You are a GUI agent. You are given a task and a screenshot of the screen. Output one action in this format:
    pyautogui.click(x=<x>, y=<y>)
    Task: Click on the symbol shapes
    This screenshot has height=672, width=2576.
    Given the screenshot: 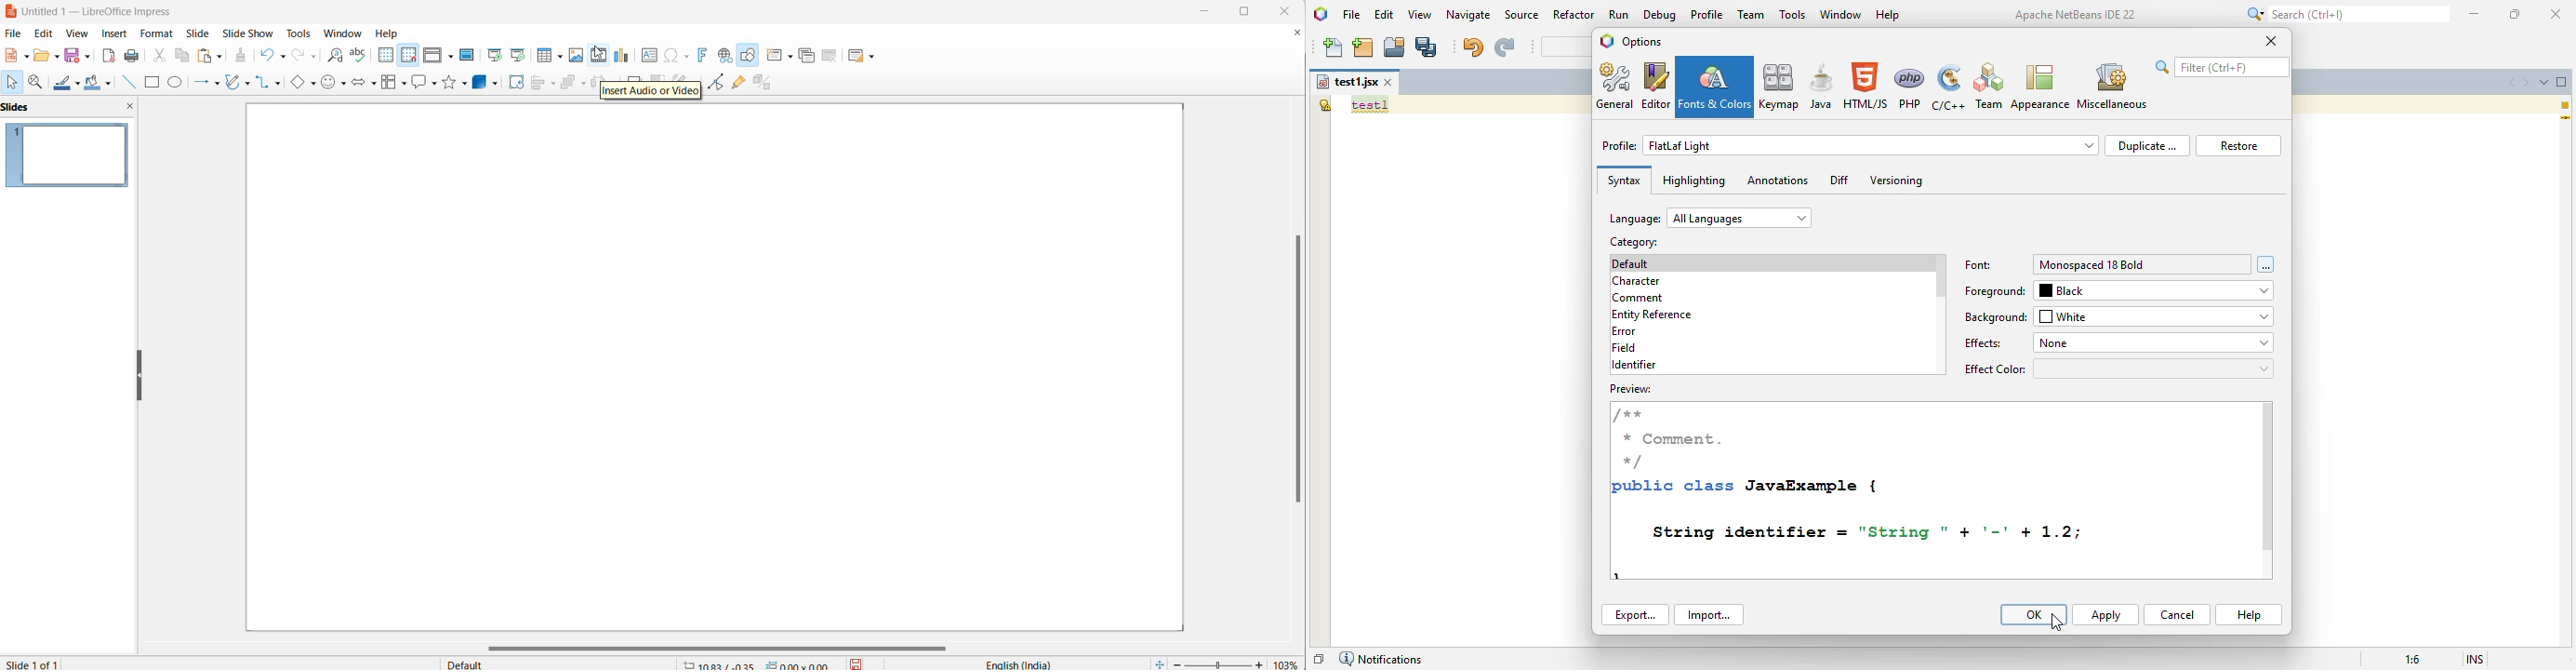 What is the action you would take?
    pyautogui.click(x=329, y=83)
    